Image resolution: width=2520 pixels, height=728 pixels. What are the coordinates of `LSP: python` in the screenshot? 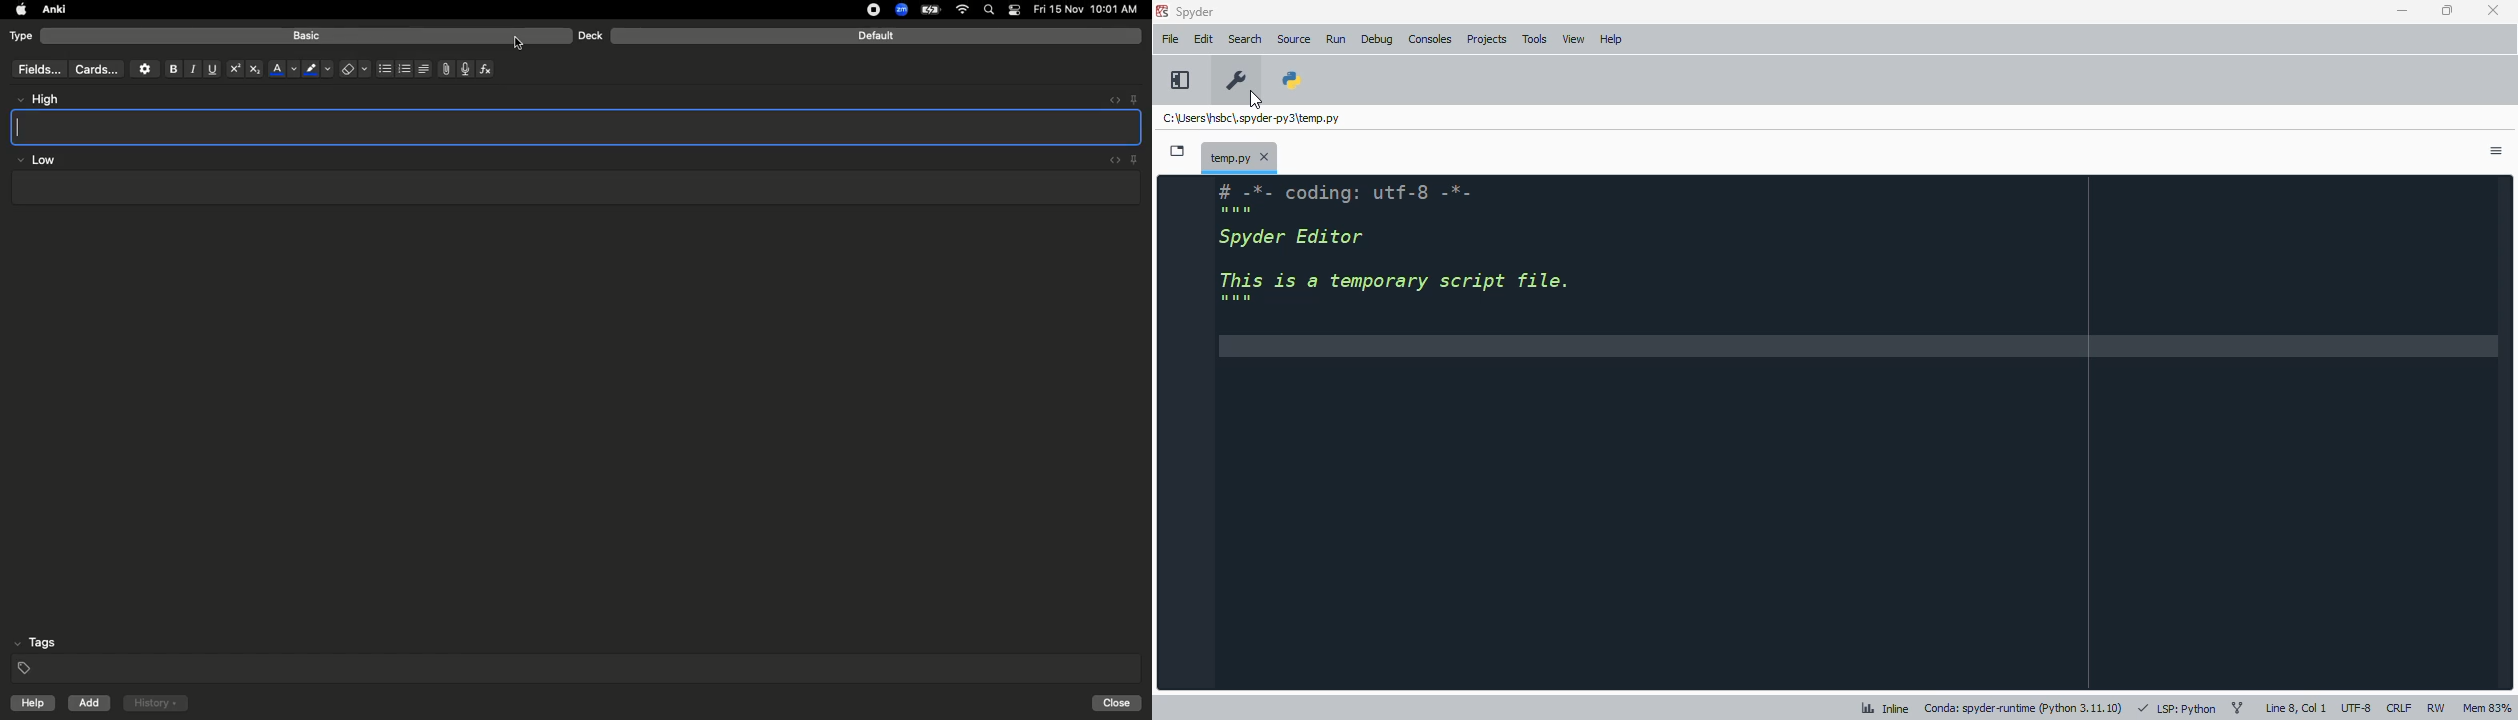 It's located at (2178, 708).